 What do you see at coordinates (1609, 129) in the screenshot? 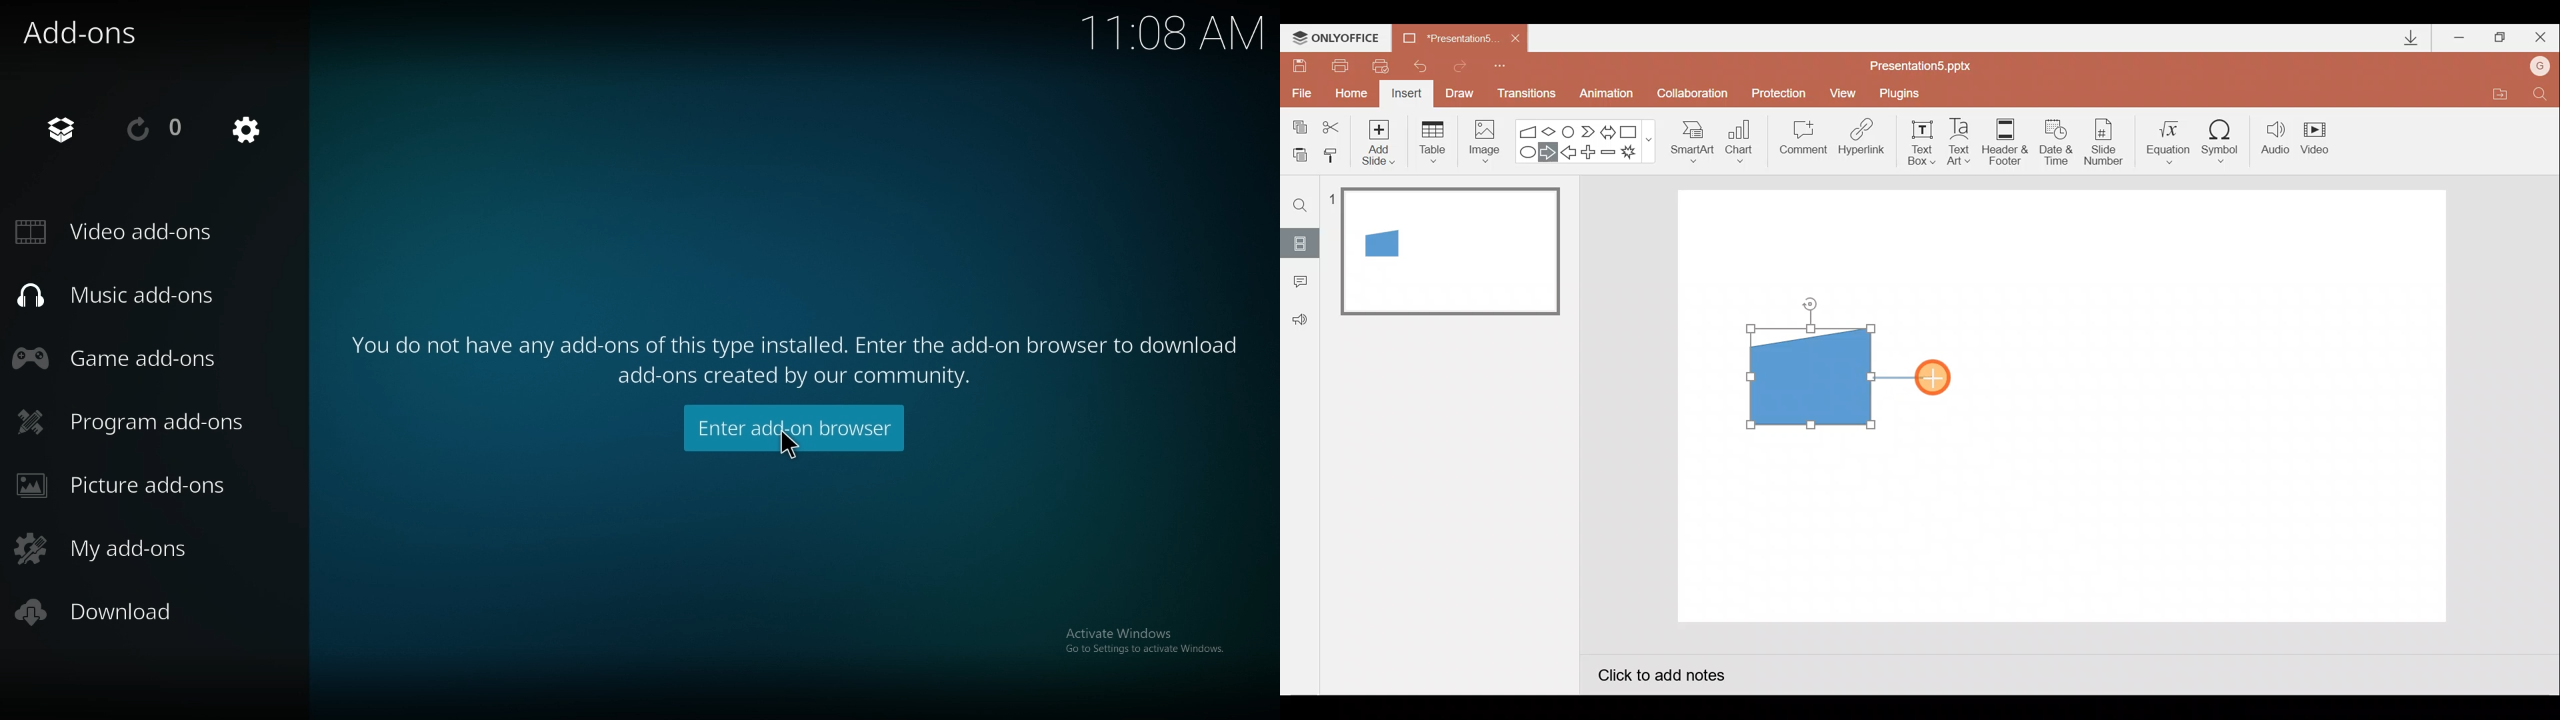
I see `Left right arrow` at bounding box center [1609, 129].